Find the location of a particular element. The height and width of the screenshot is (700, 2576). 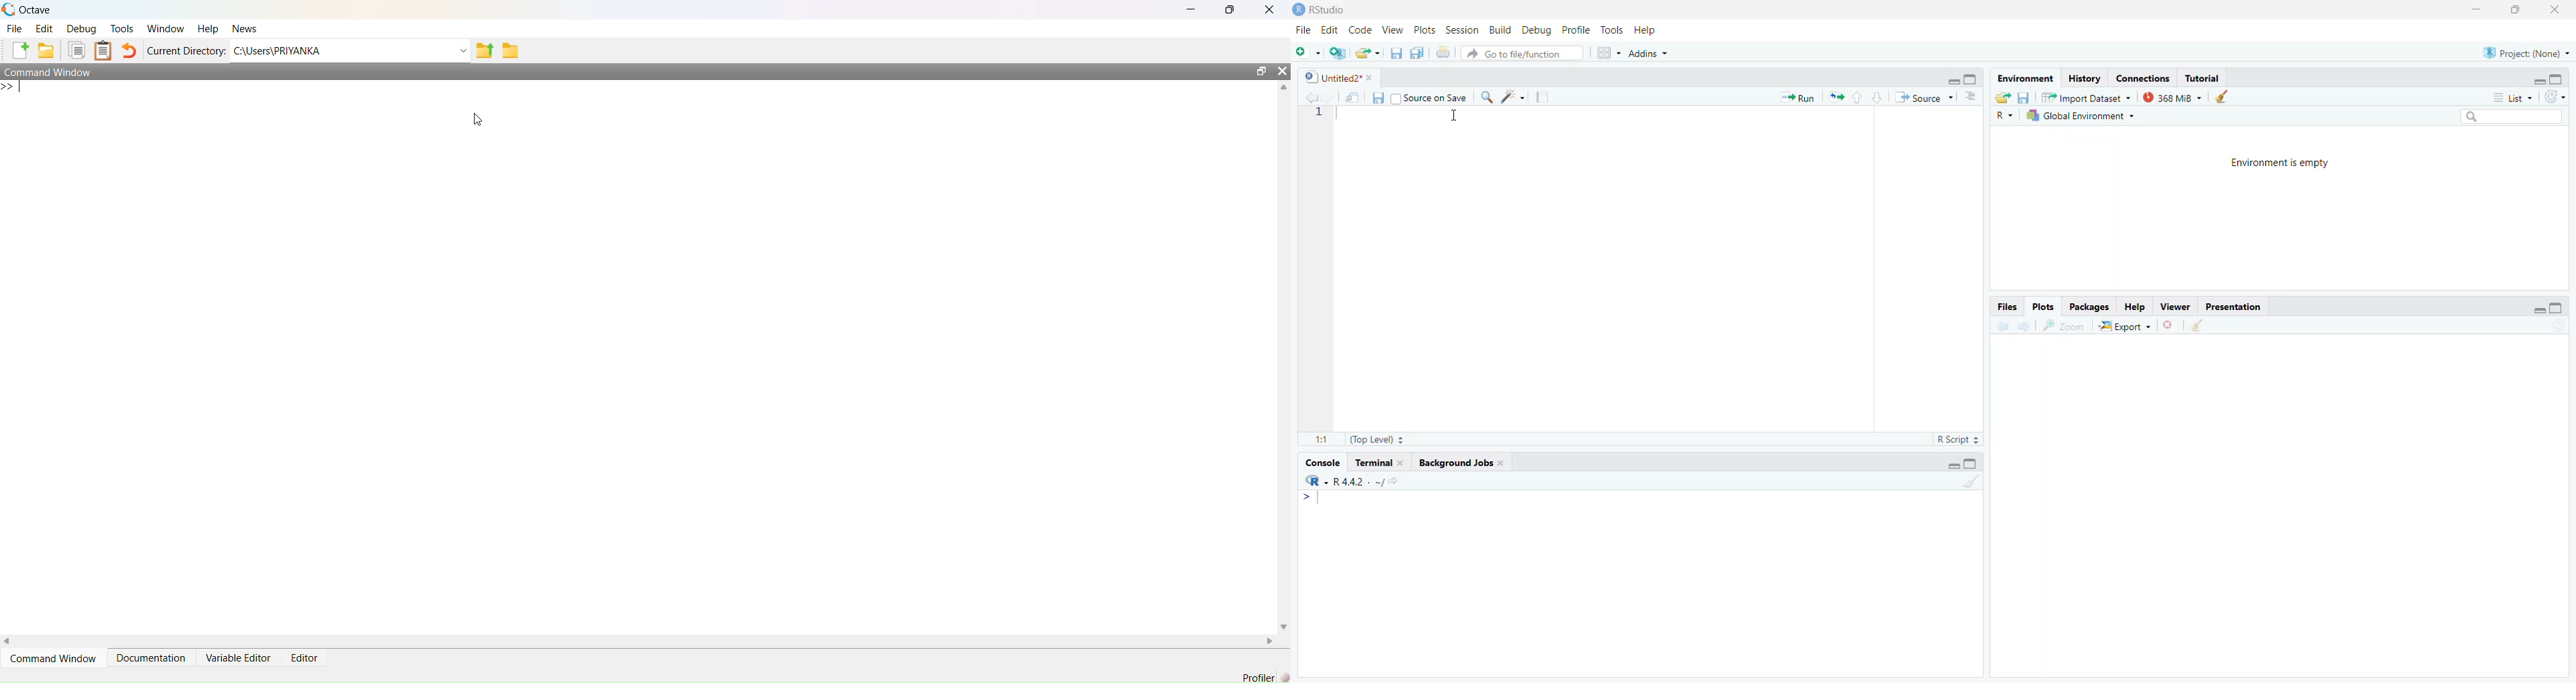

Packages is located at coordinates (2083, 305).